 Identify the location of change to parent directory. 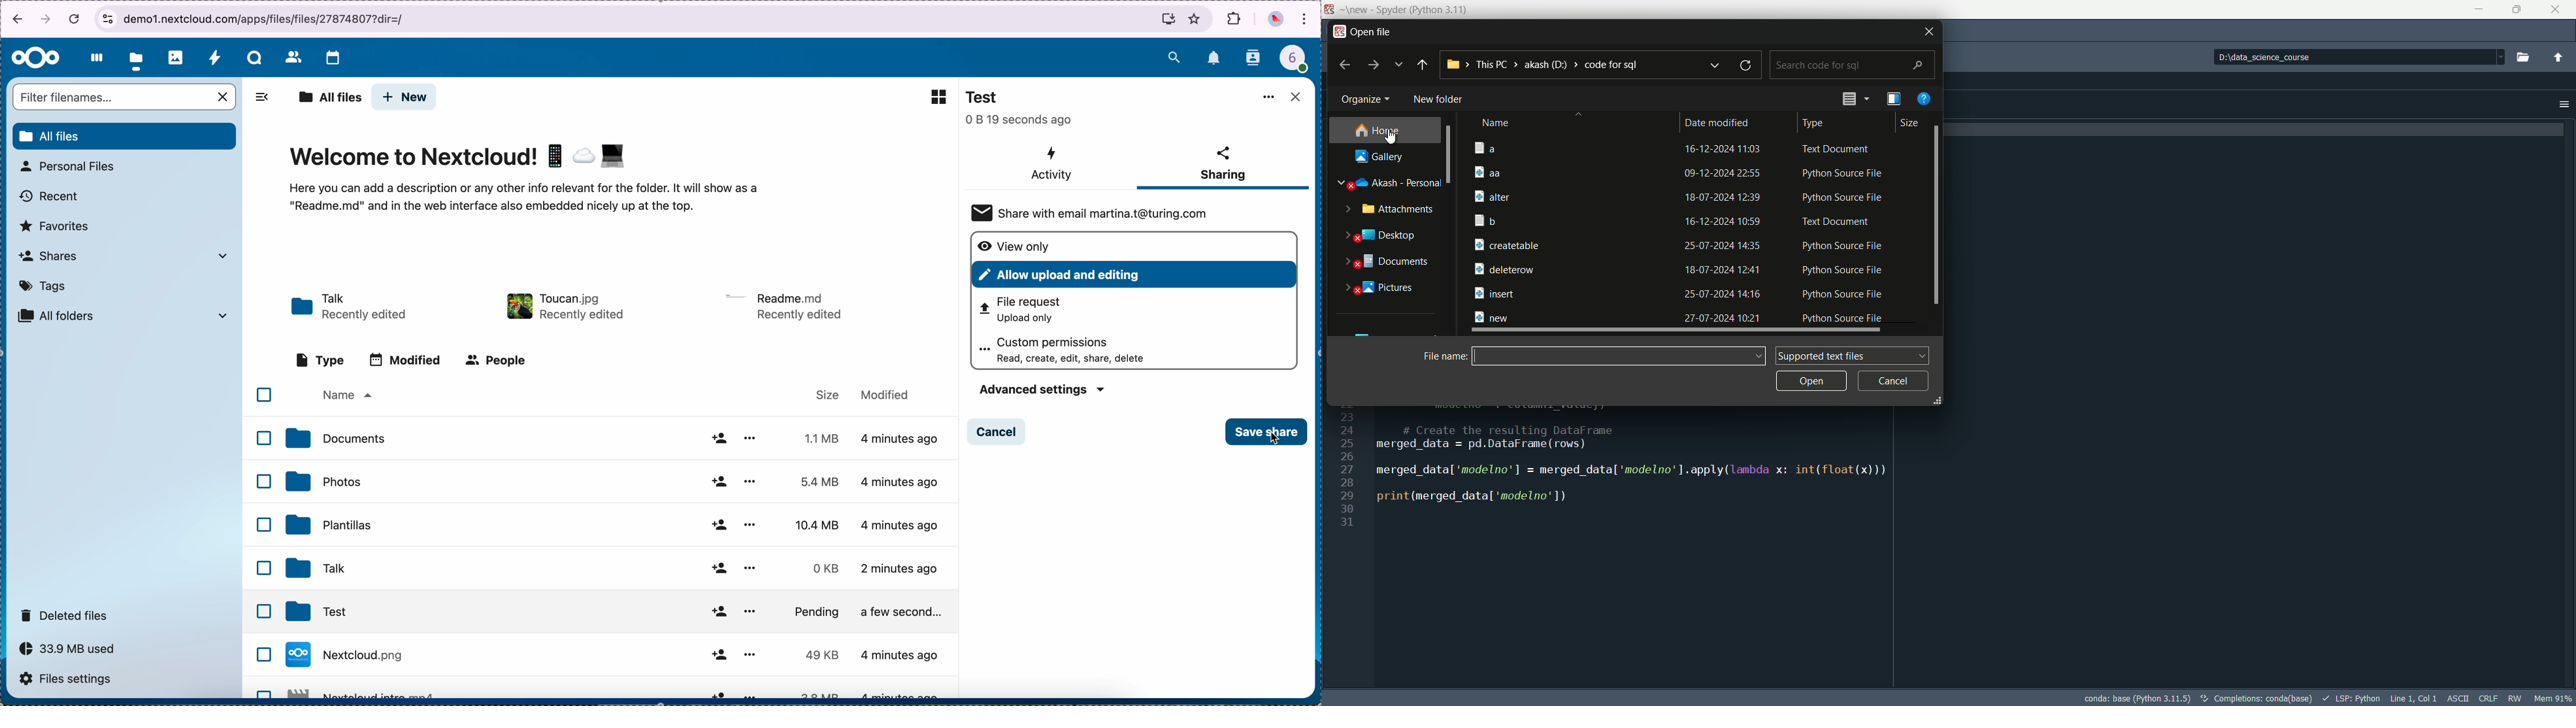
(2558, 58).